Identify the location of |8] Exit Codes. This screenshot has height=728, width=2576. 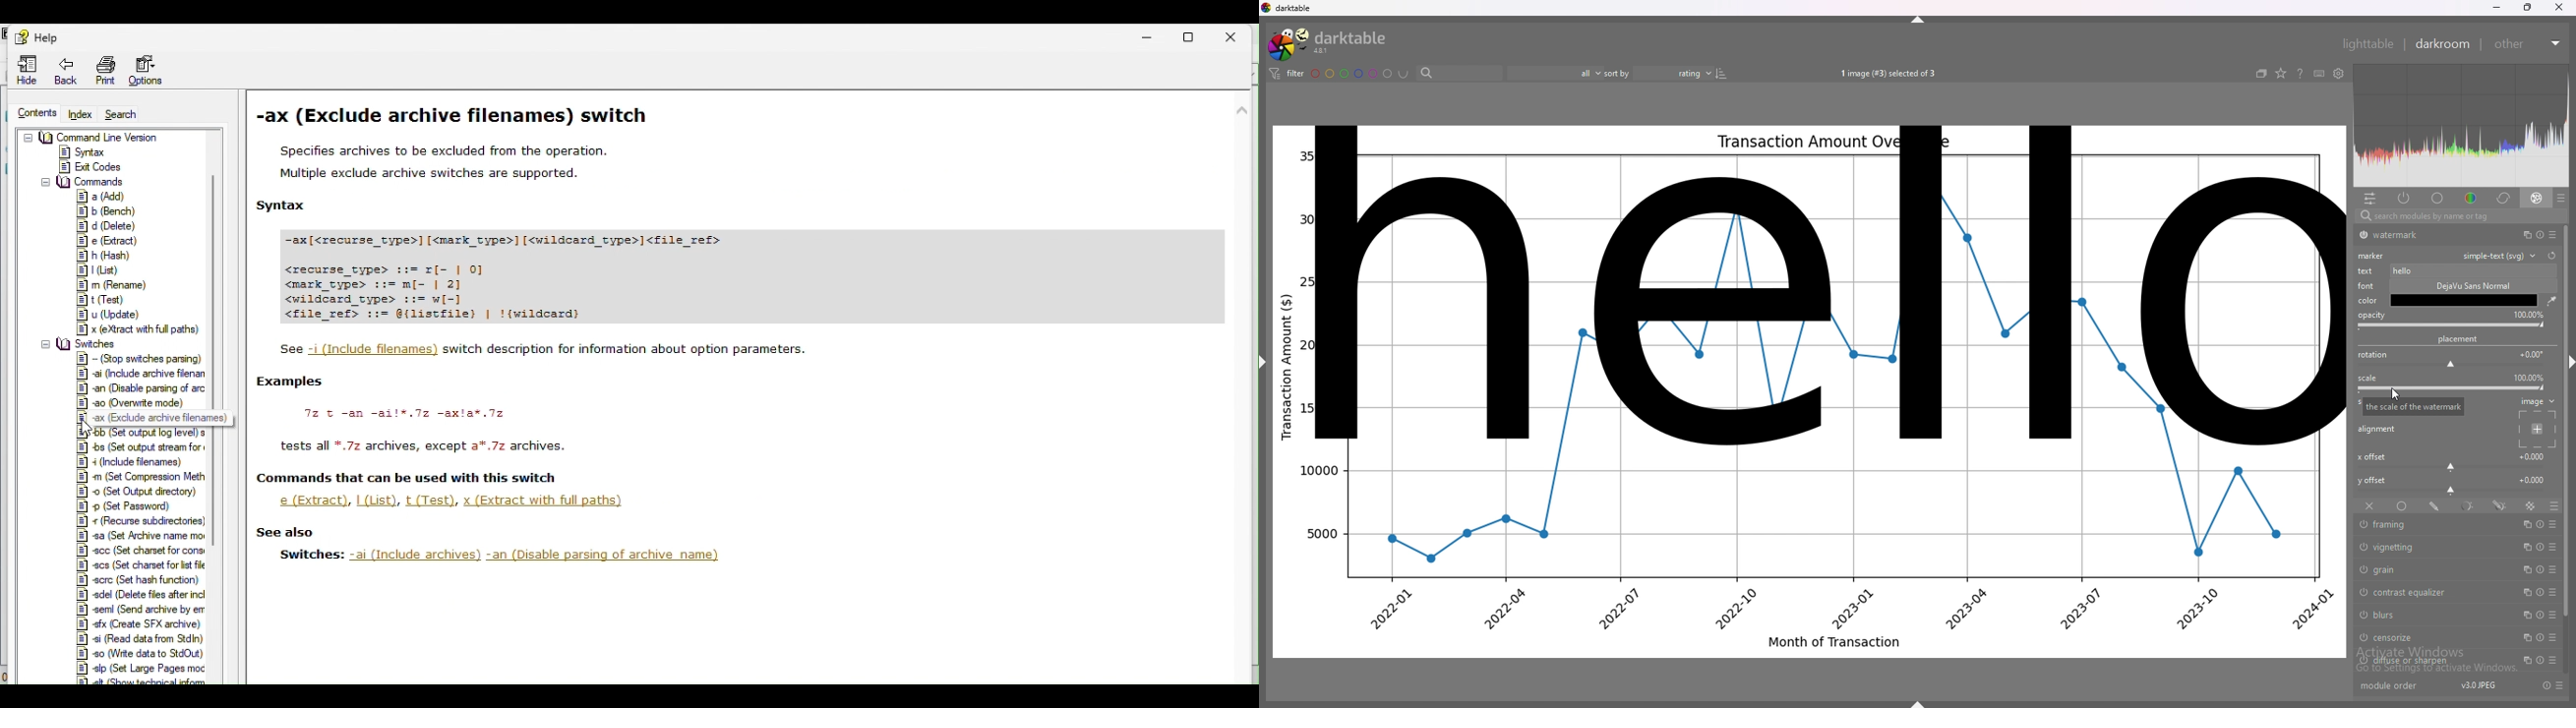
(91, 166).